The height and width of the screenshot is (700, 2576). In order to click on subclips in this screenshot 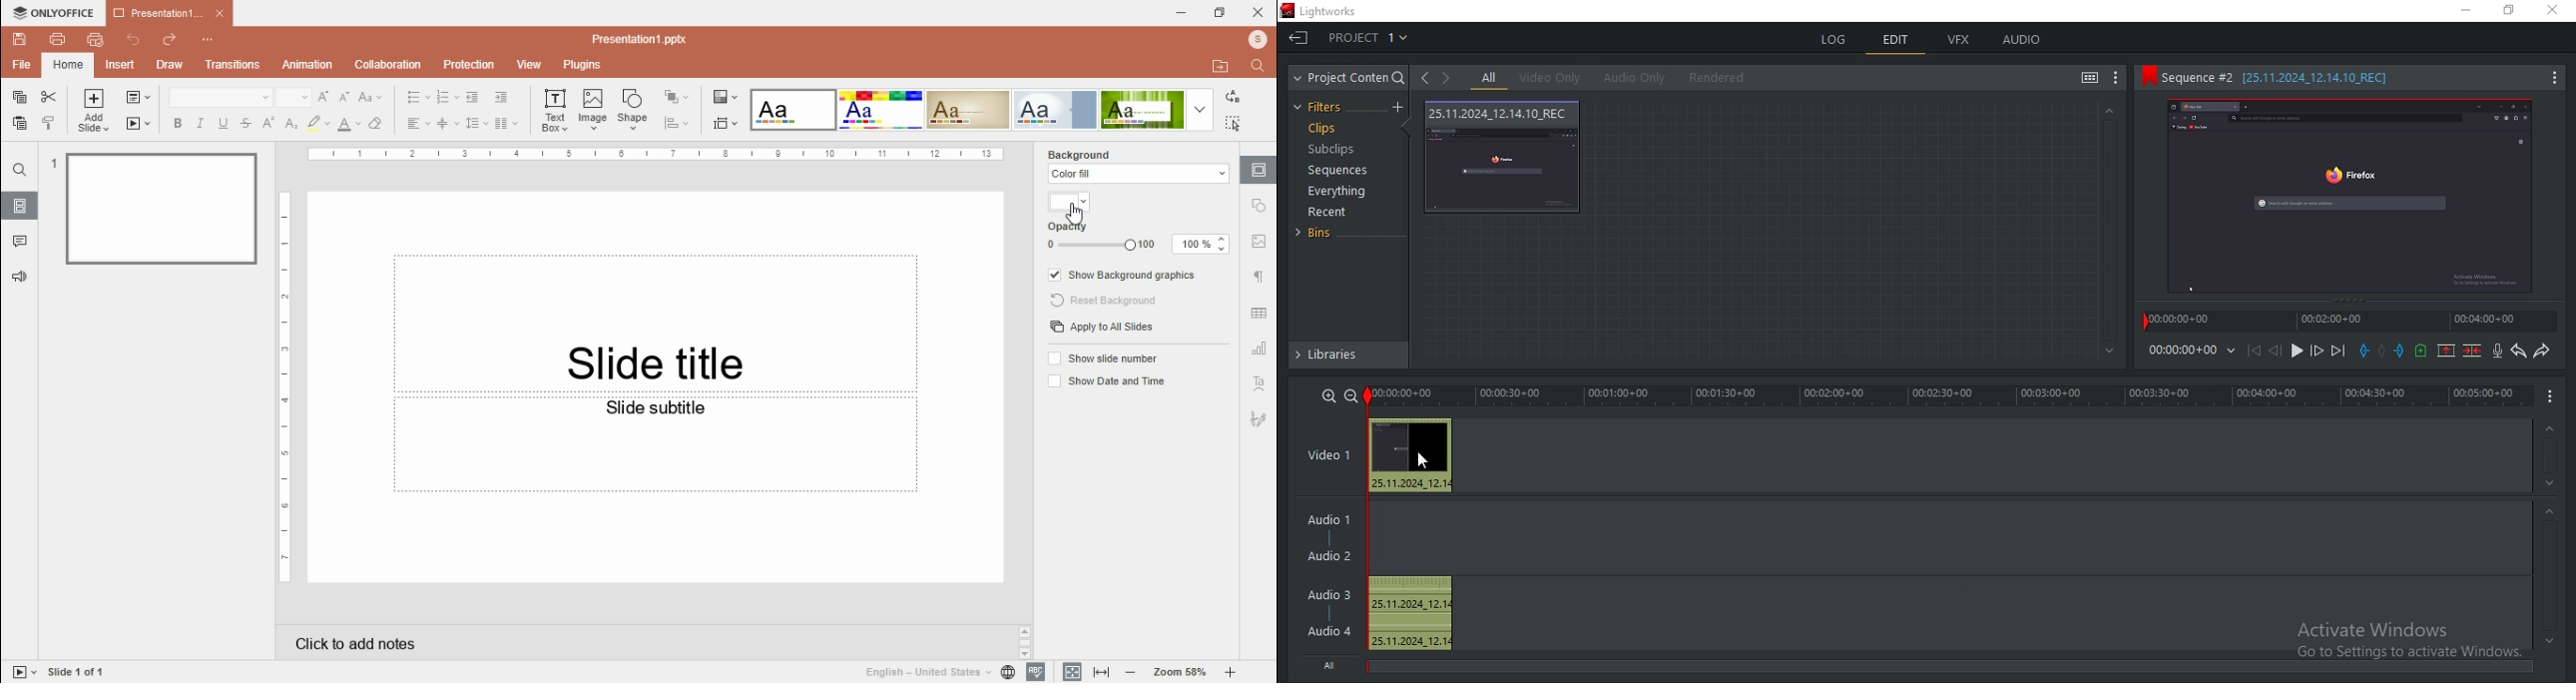, I will do `click(1330, 150)`.